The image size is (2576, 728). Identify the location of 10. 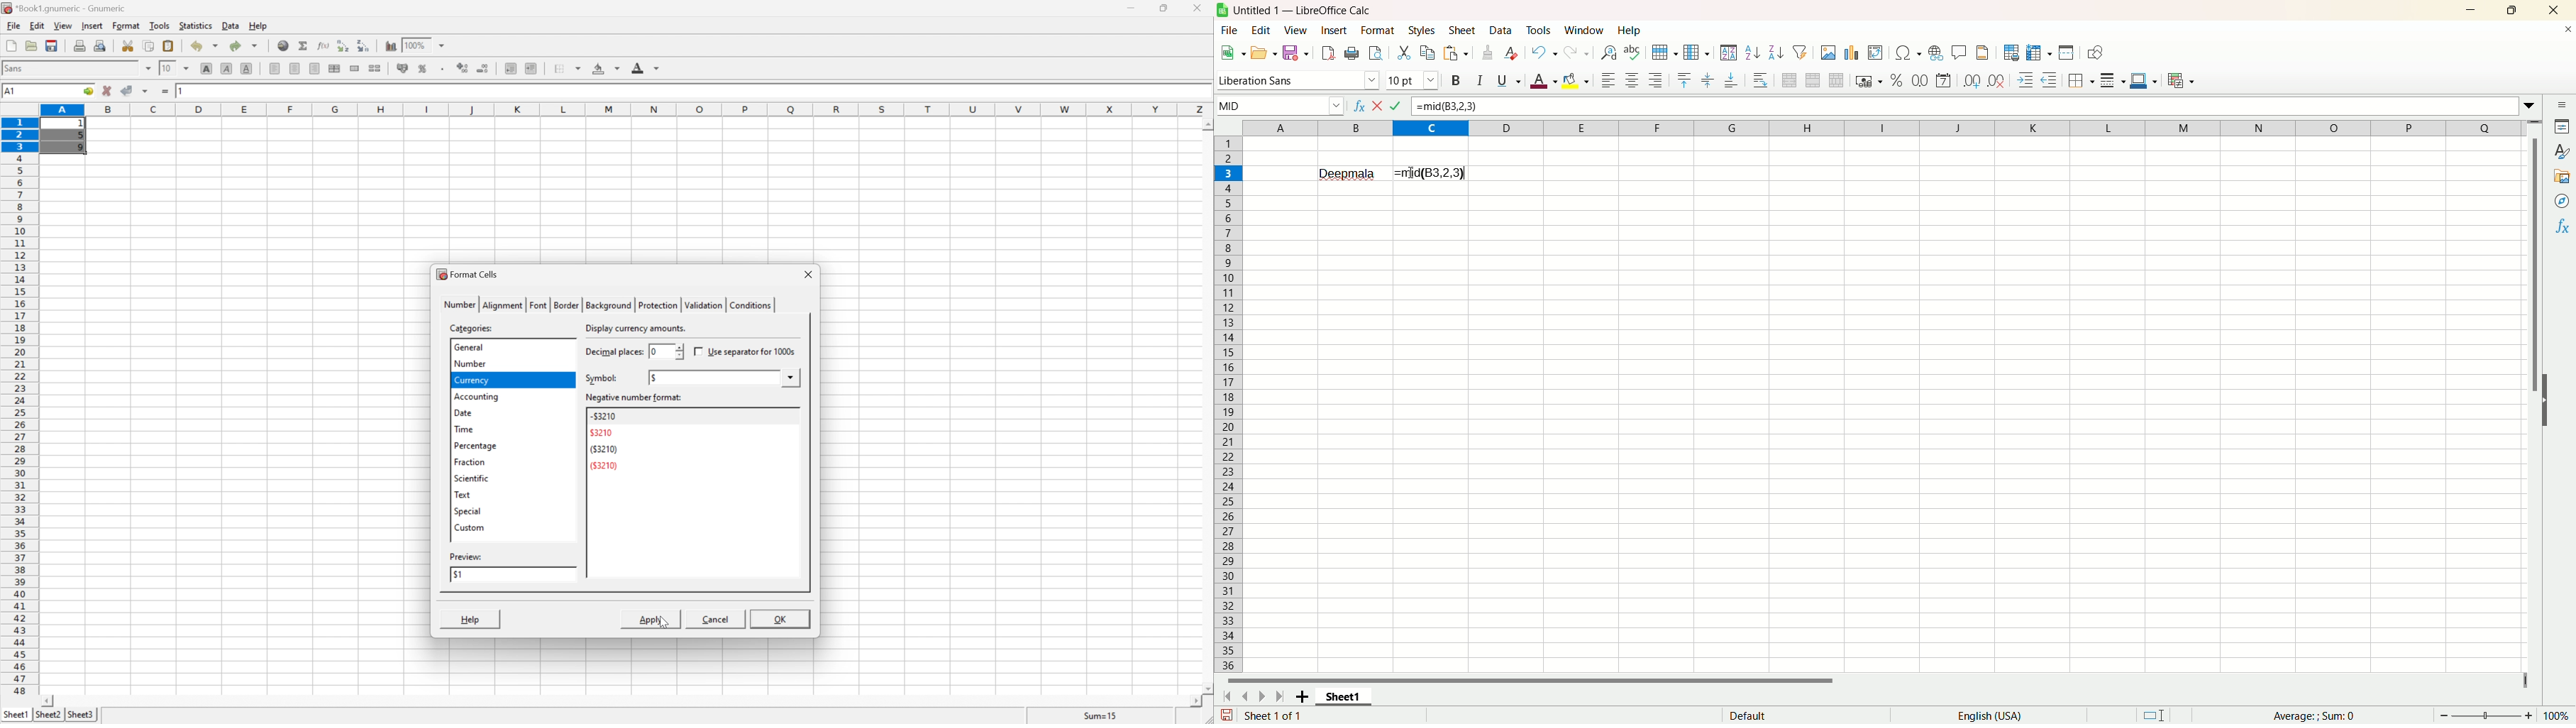
(166, 67).